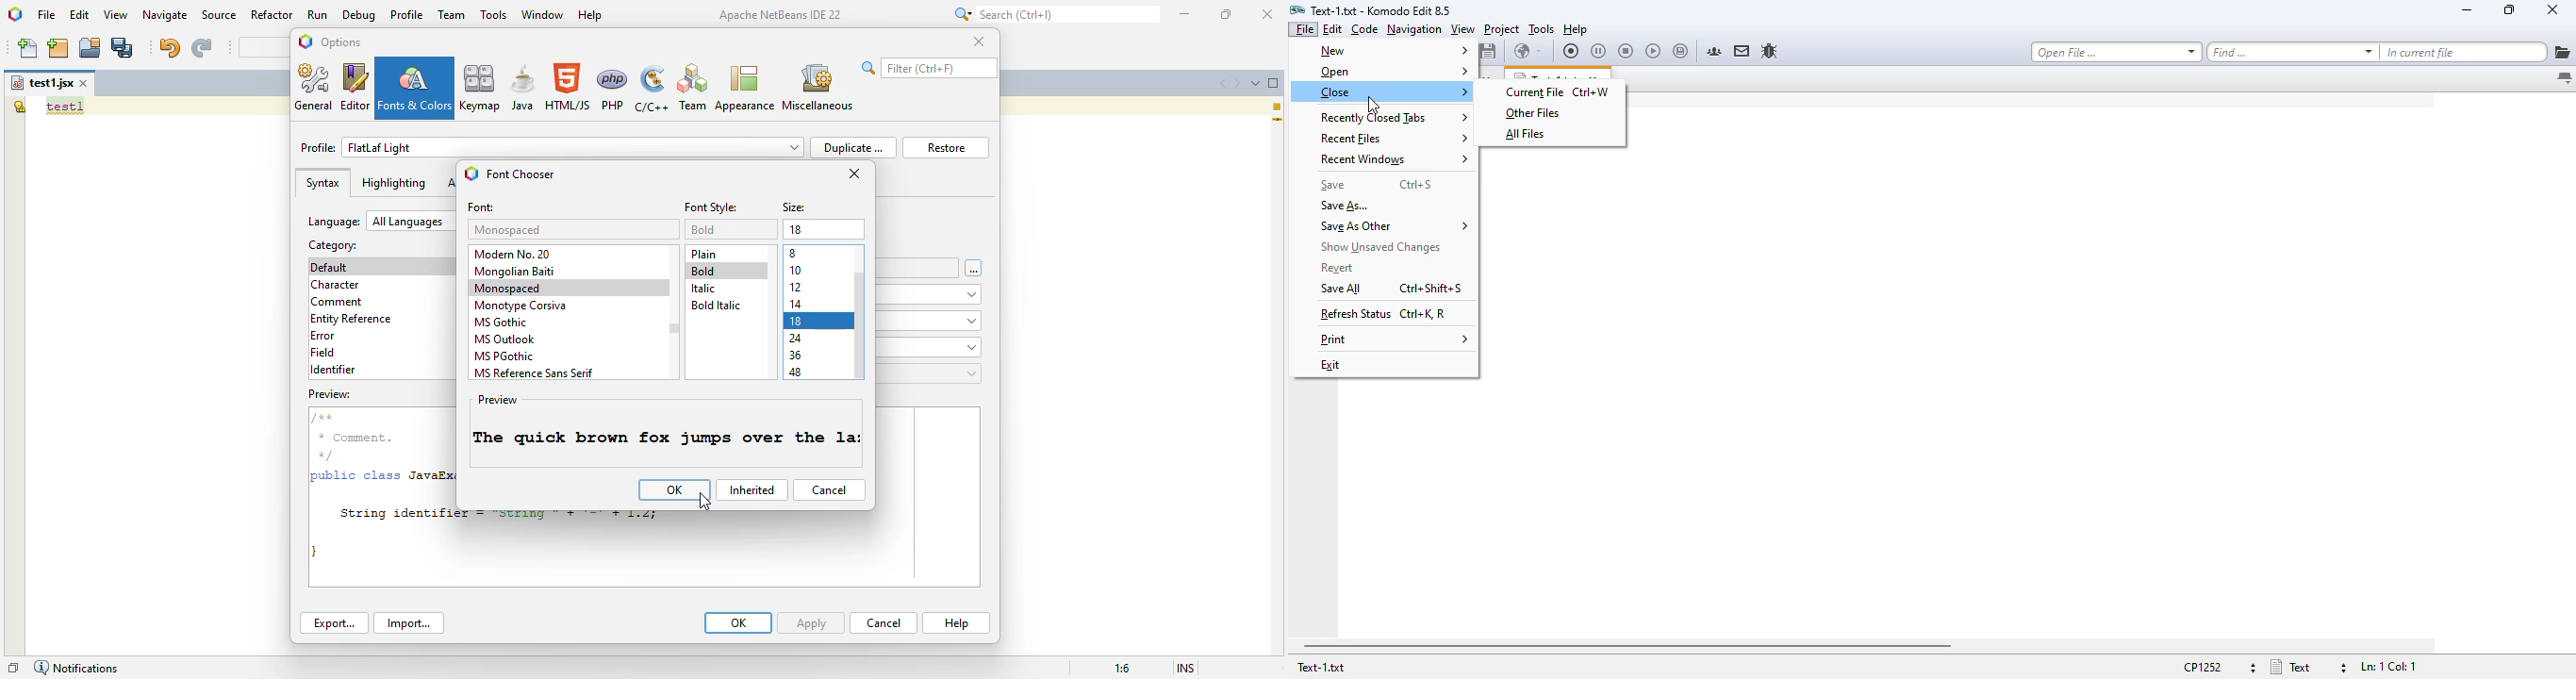 The height and width of the screenshot is (700, 2576). Describe the element at coordinates (500, 400) in the screenshot. I see `Preview` at that location.